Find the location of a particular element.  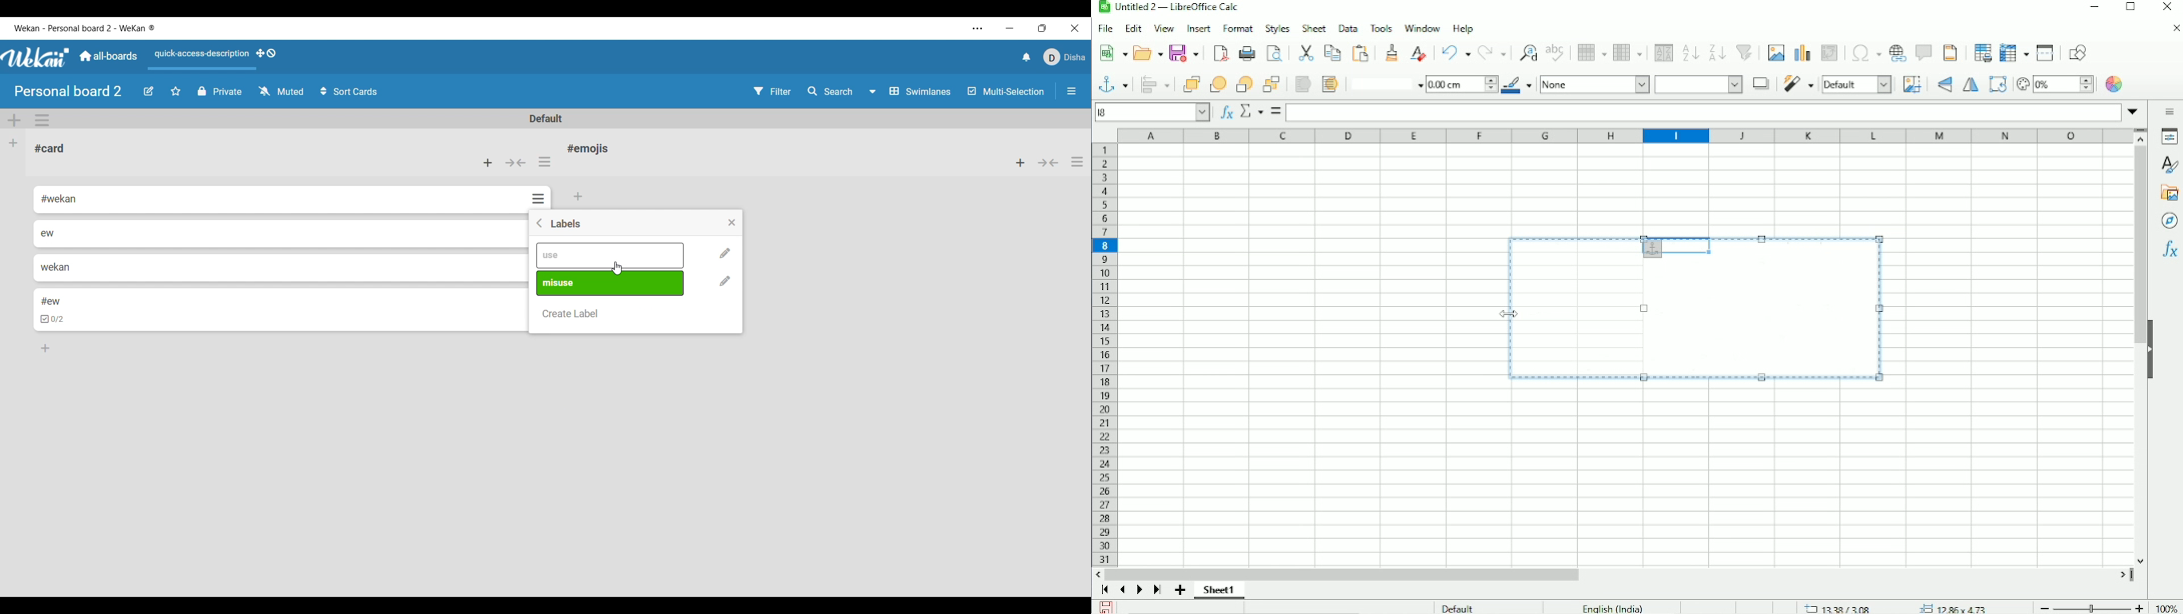

Column is located at coordinates (1629, 52).